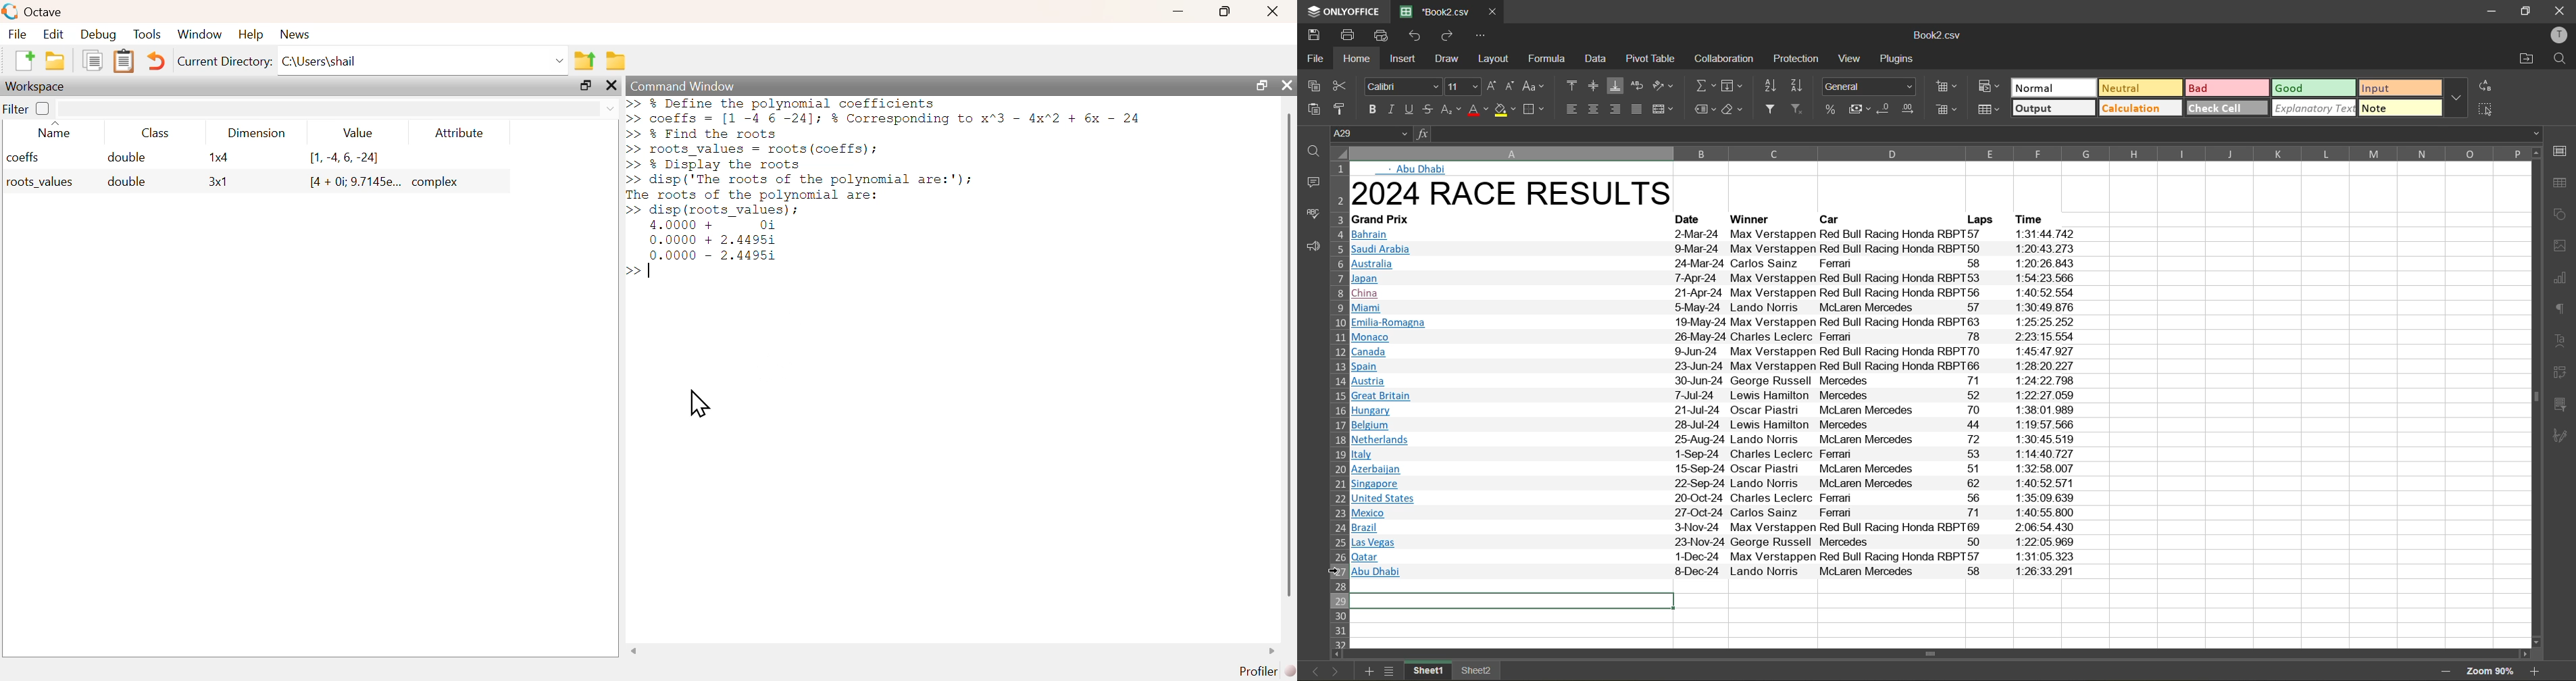 The width and height of the screenshot is (2576, 700). I want to click on Folder, so click(615, 59).